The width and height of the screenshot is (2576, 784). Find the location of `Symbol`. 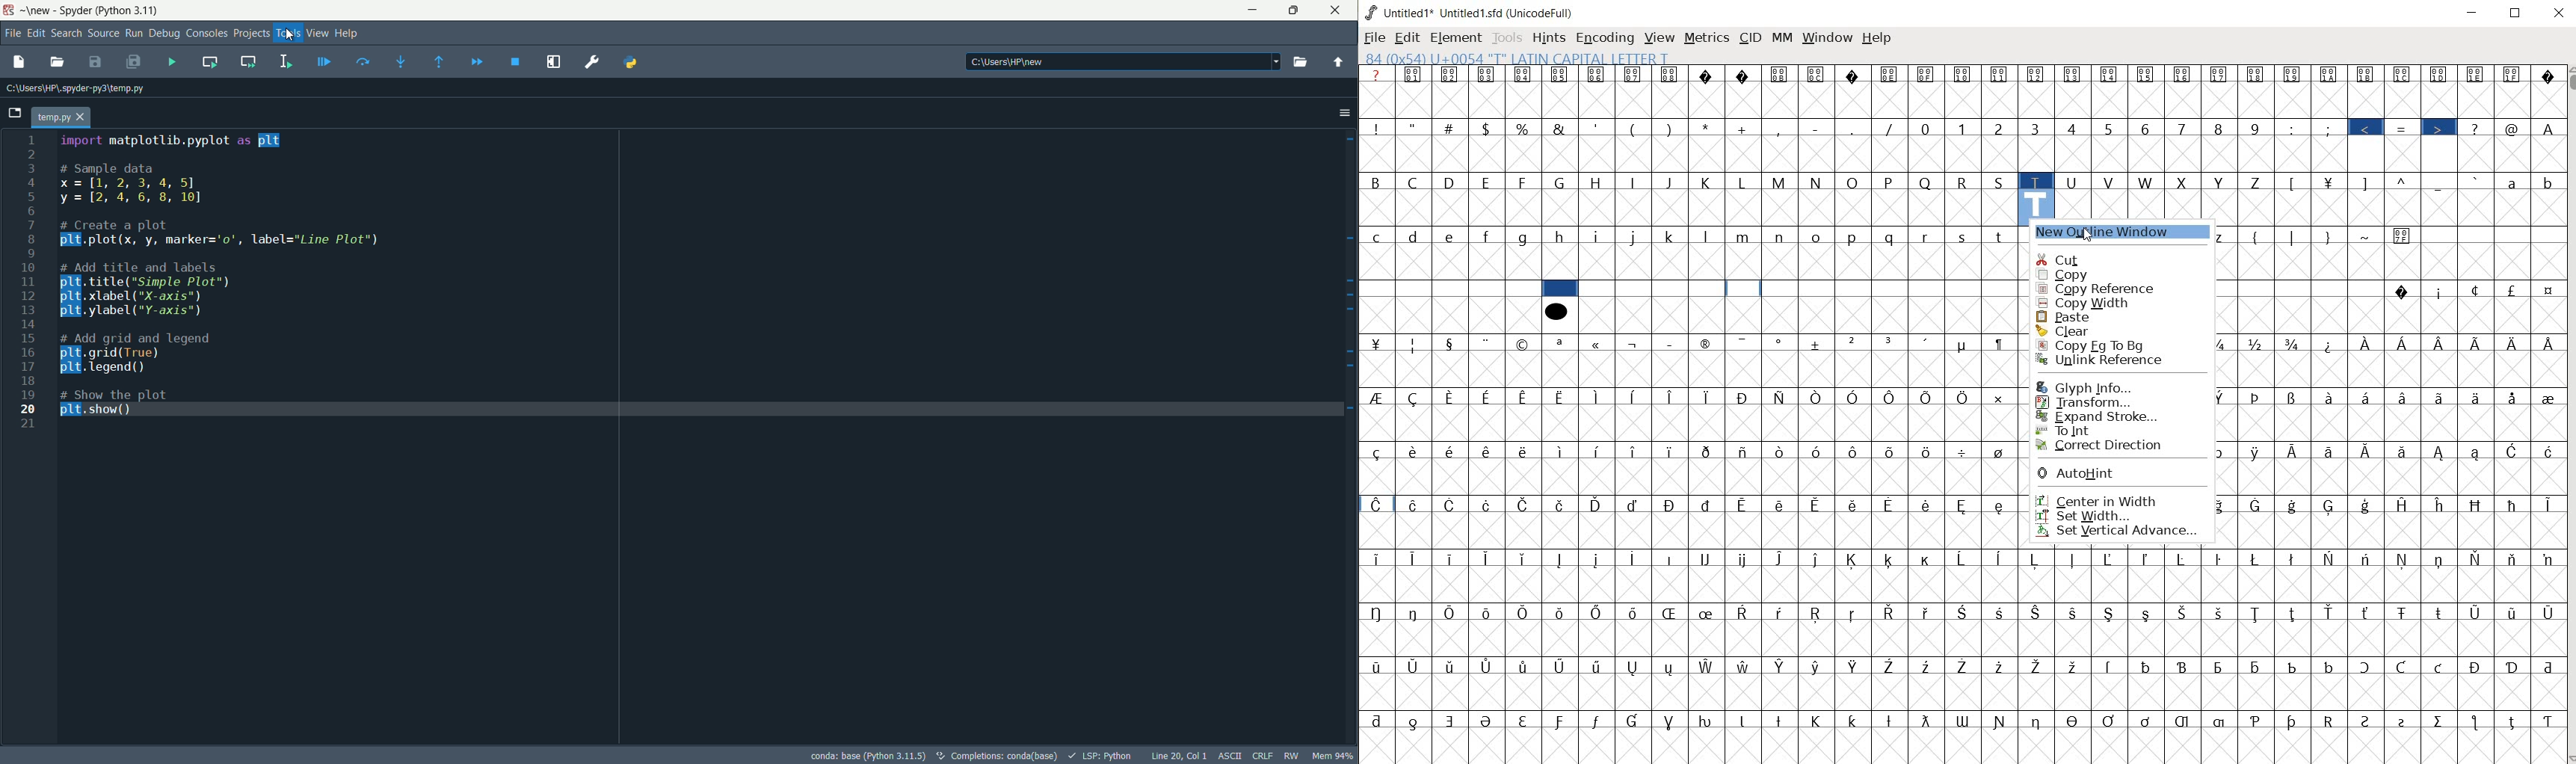

Symbol is located at coordinates (2185, 612).